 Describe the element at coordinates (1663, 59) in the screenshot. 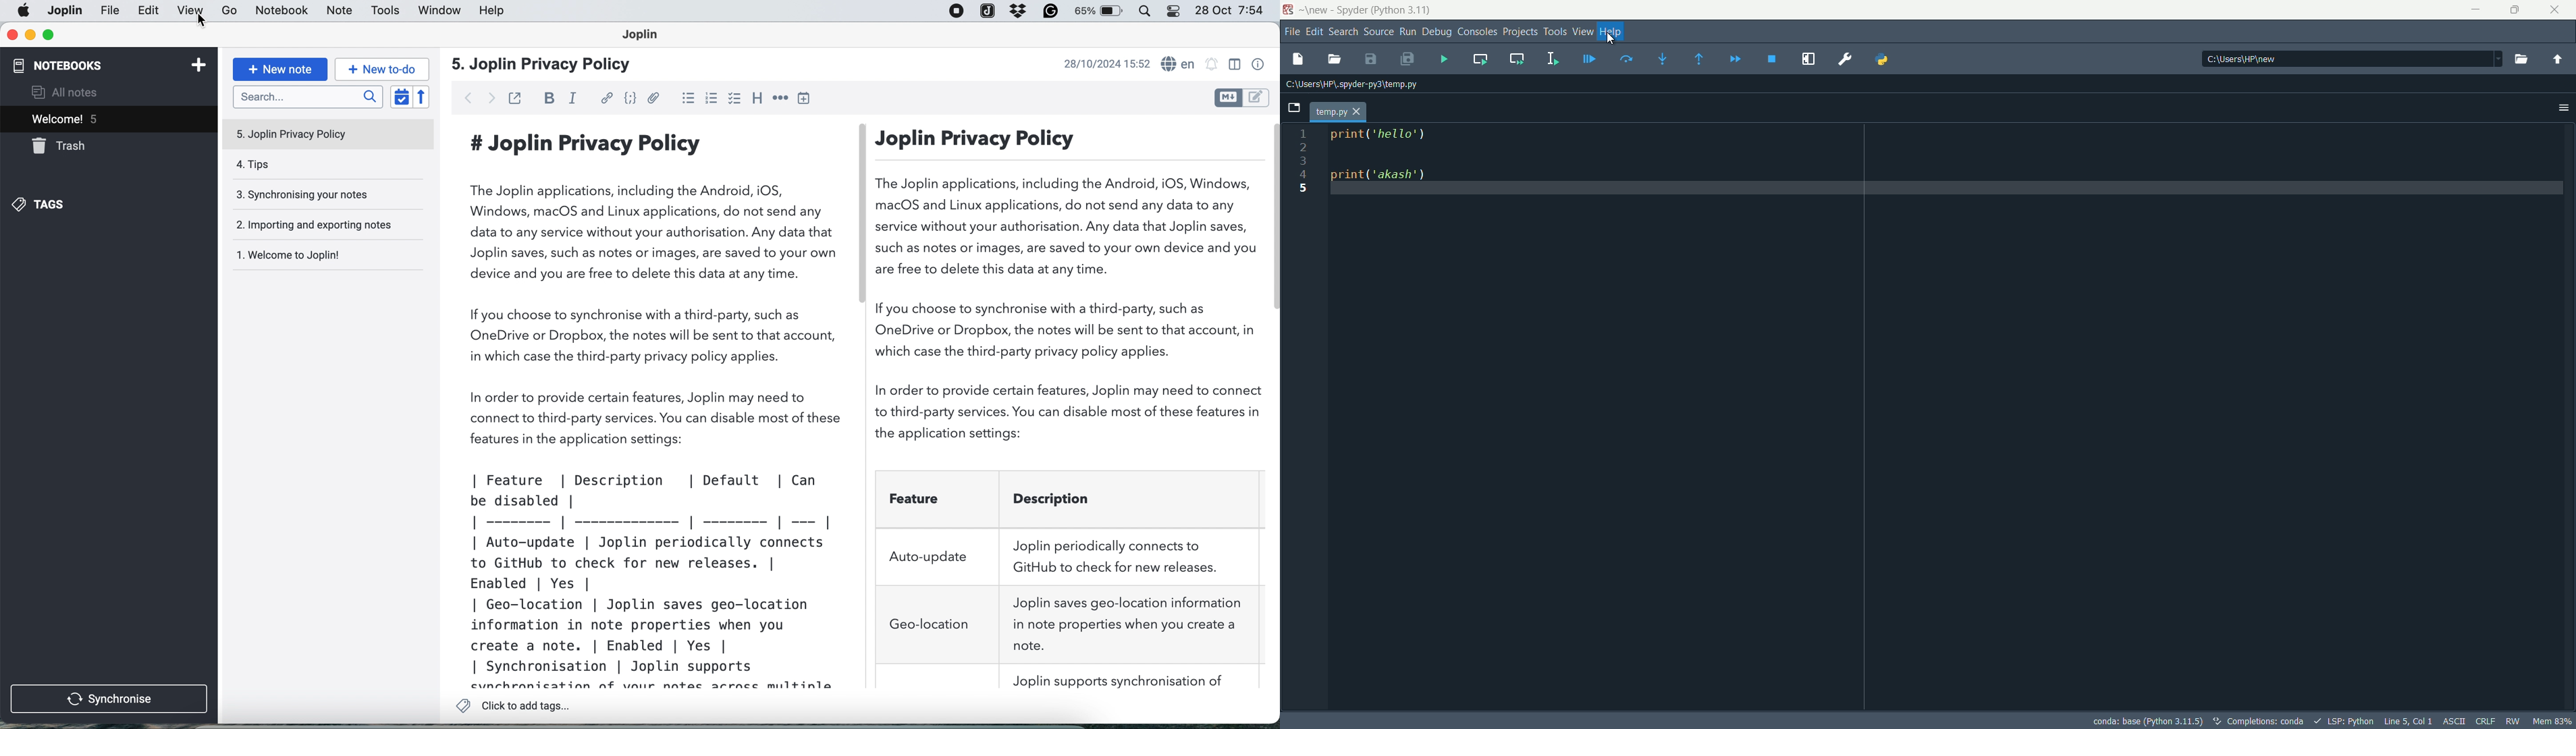

I see `step into function` at that location.